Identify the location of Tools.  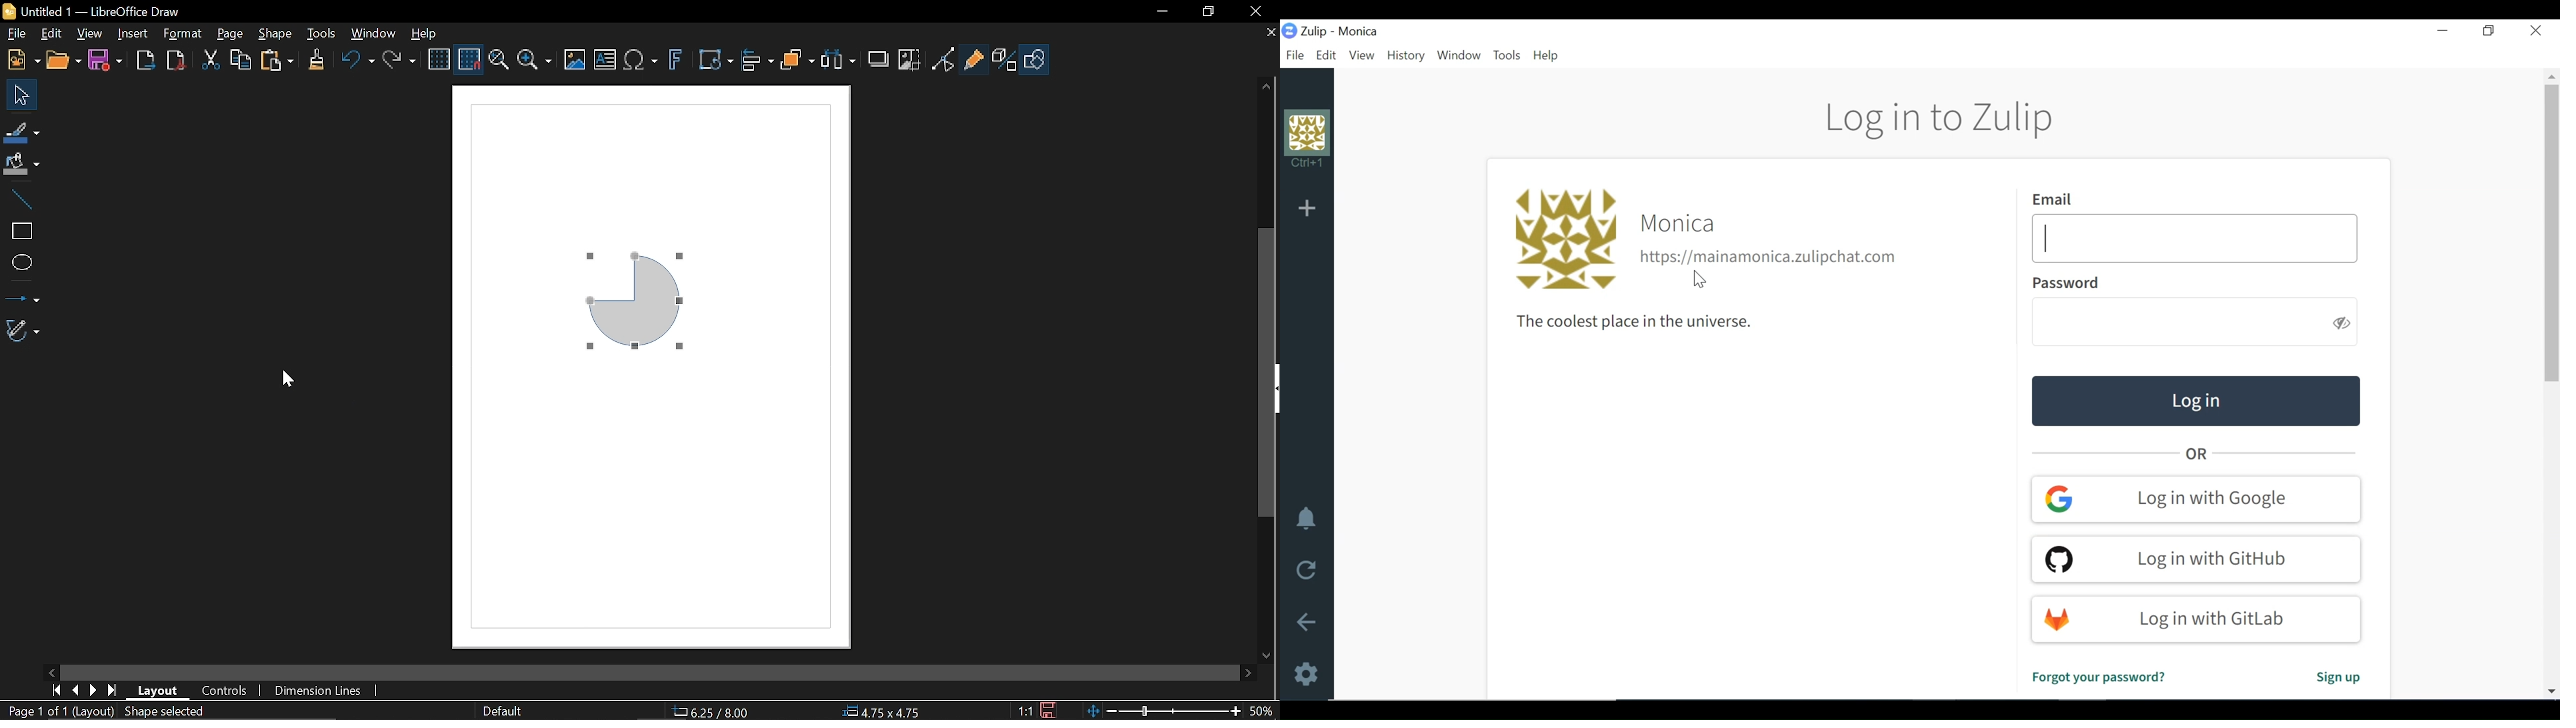
(322, 34).